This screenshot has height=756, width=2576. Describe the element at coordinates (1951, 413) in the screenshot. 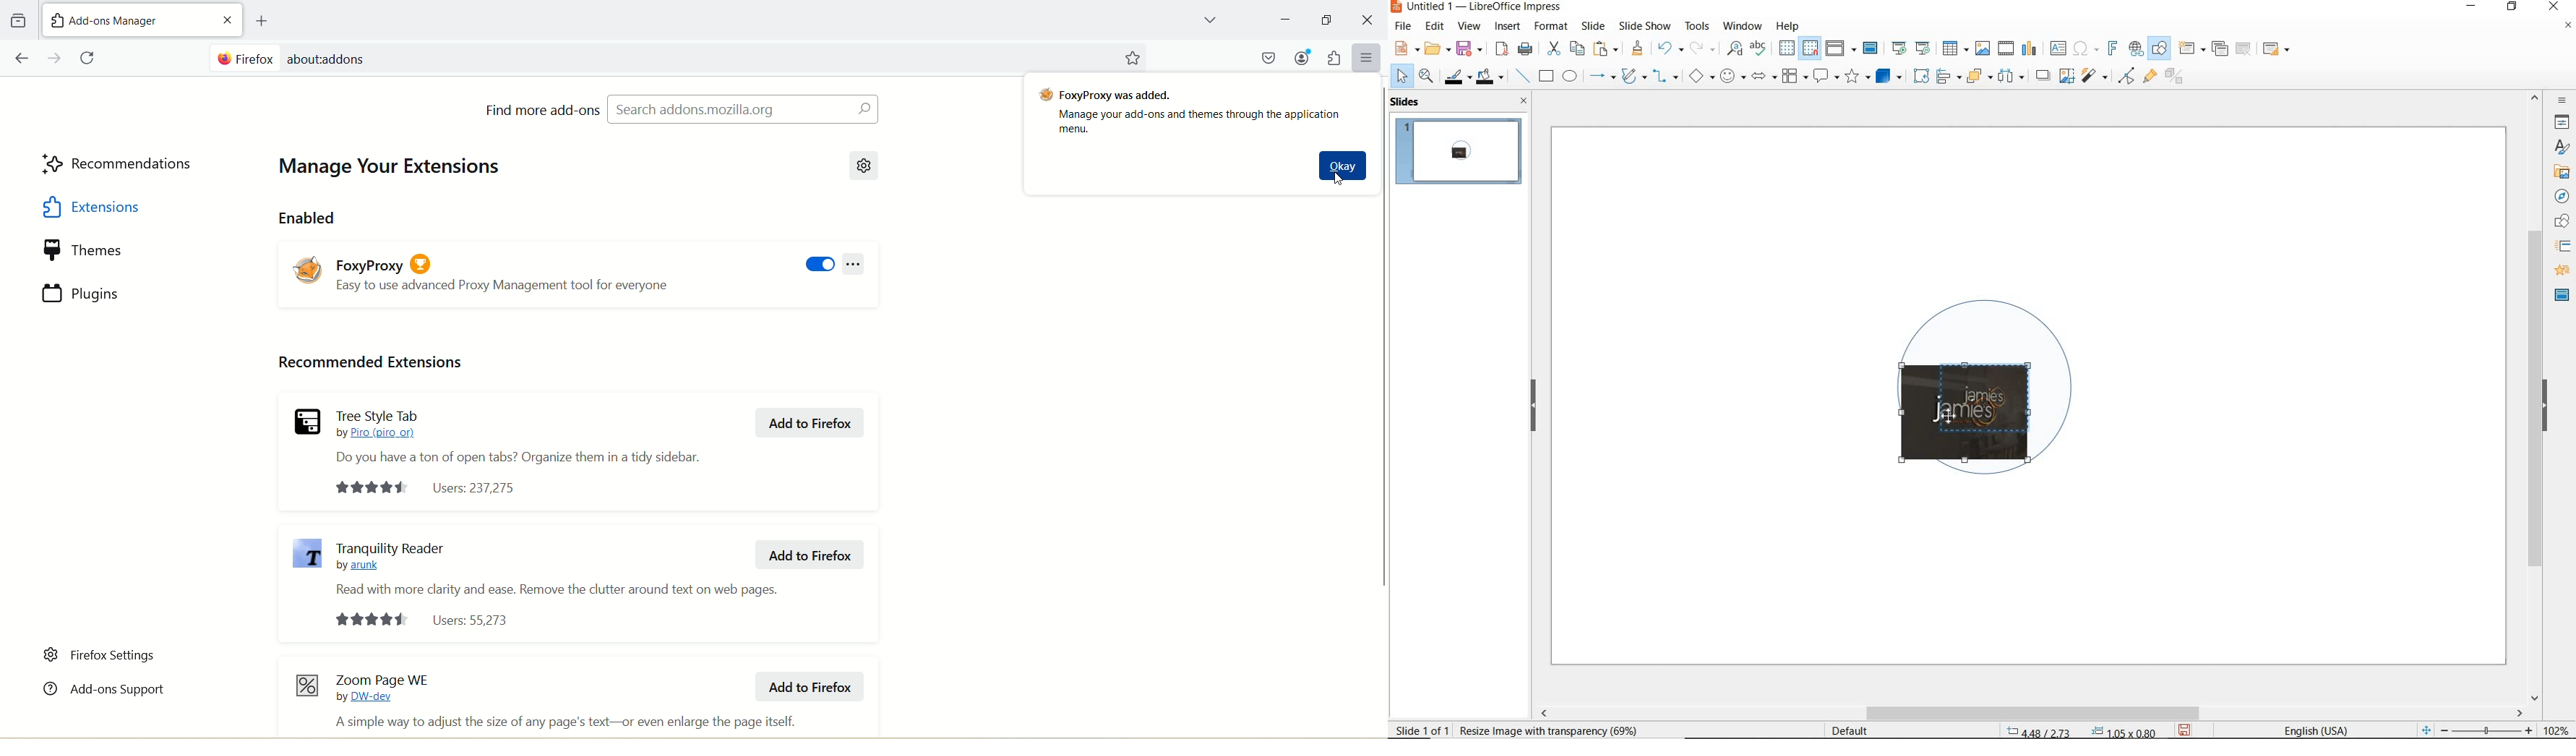

I see `Cursor` at that location.